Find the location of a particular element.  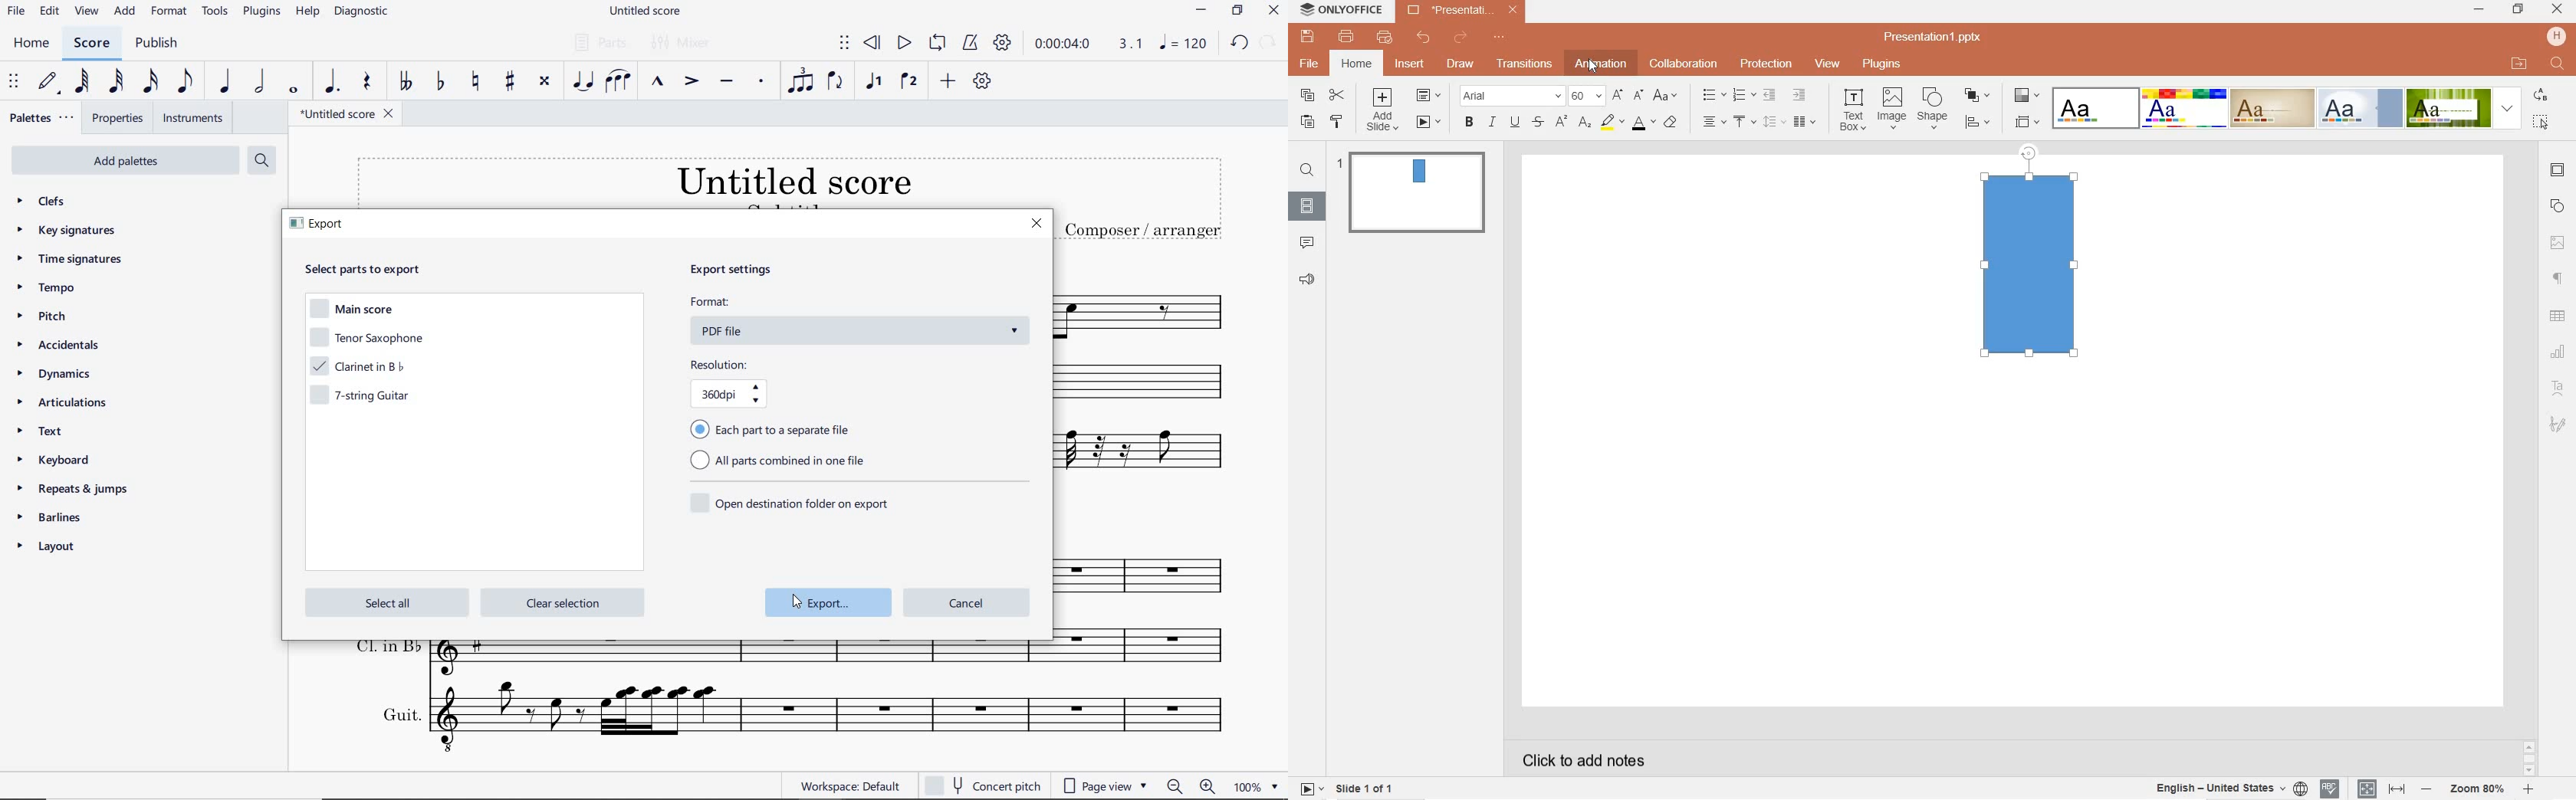

HOME is located at coordinates (31, 44).